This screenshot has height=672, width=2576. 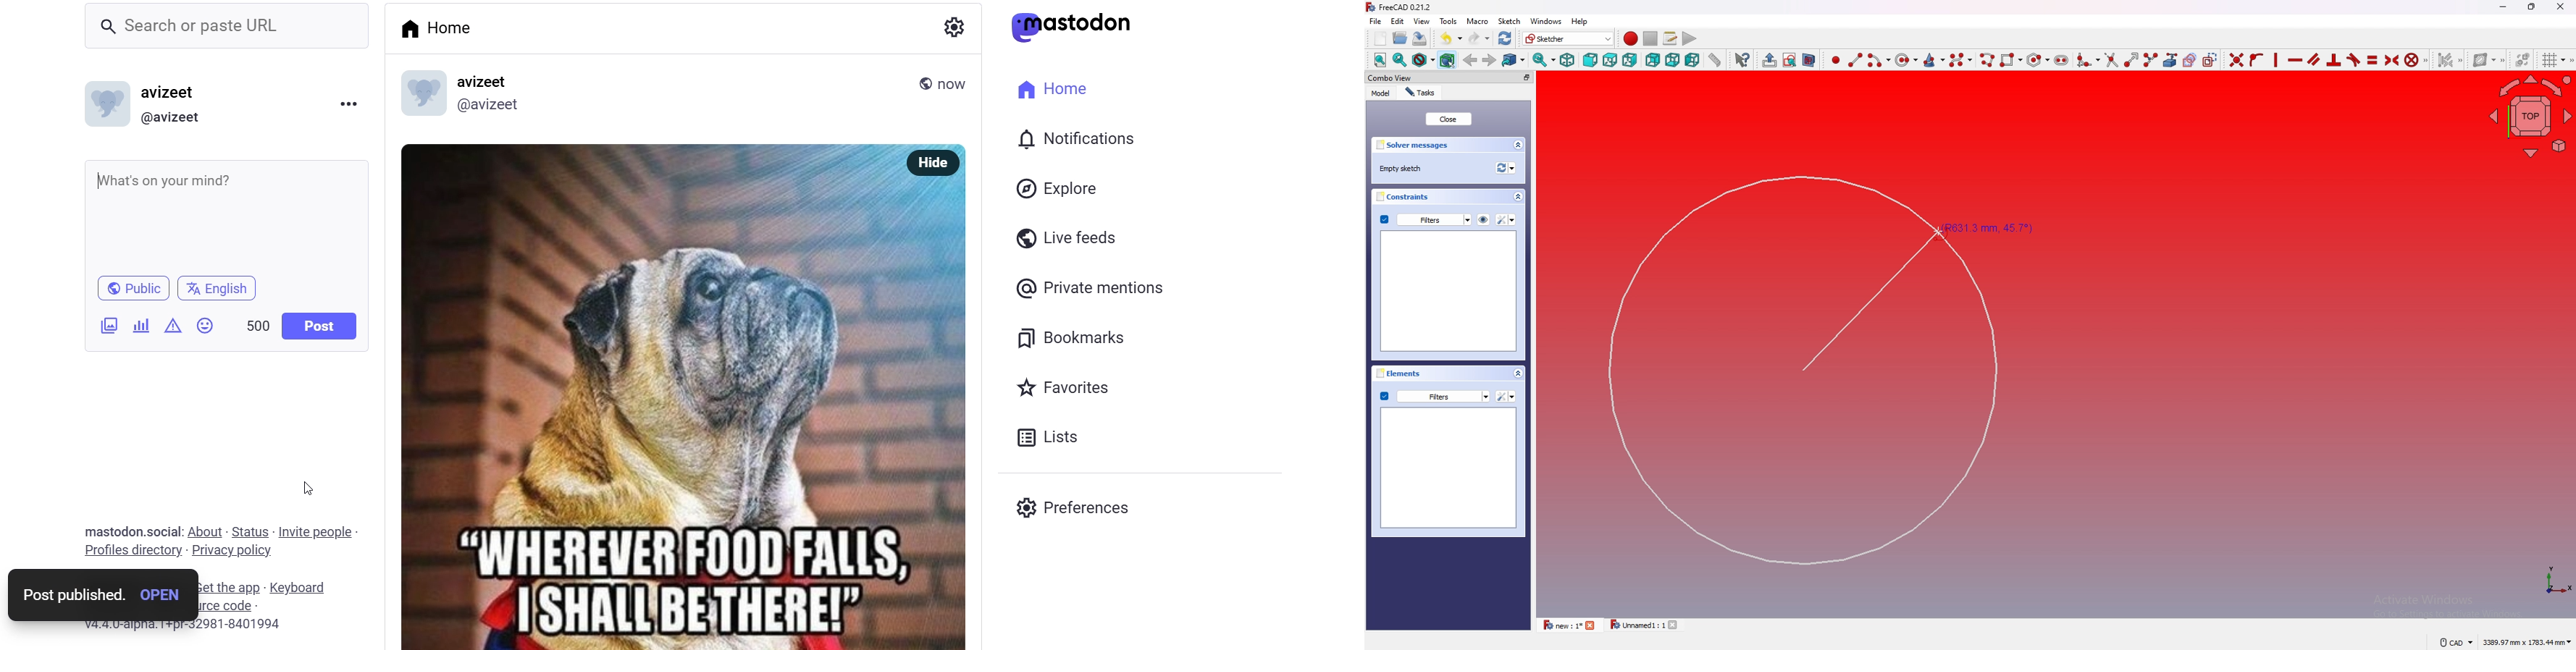 What do you see at coordinates (1694, 60) in the screenshot?
I see `left` at bounding box center [1694, 60].